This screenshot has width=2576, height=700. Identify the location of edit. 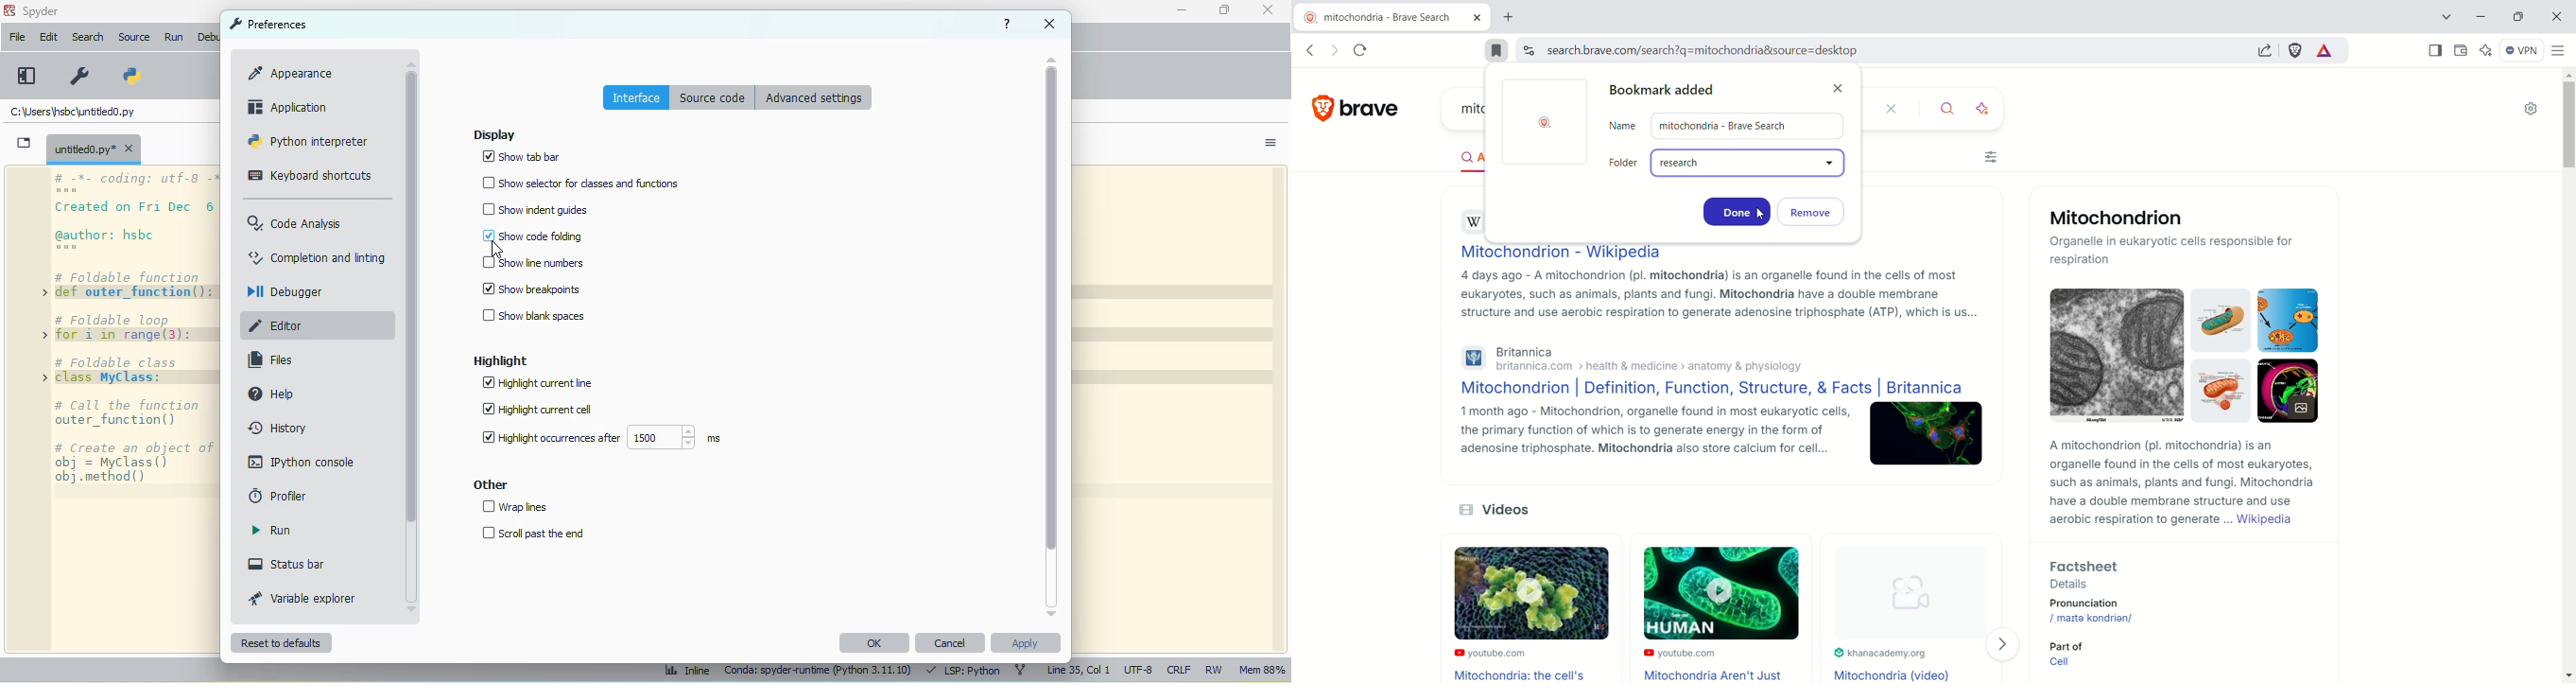
(47, 36).